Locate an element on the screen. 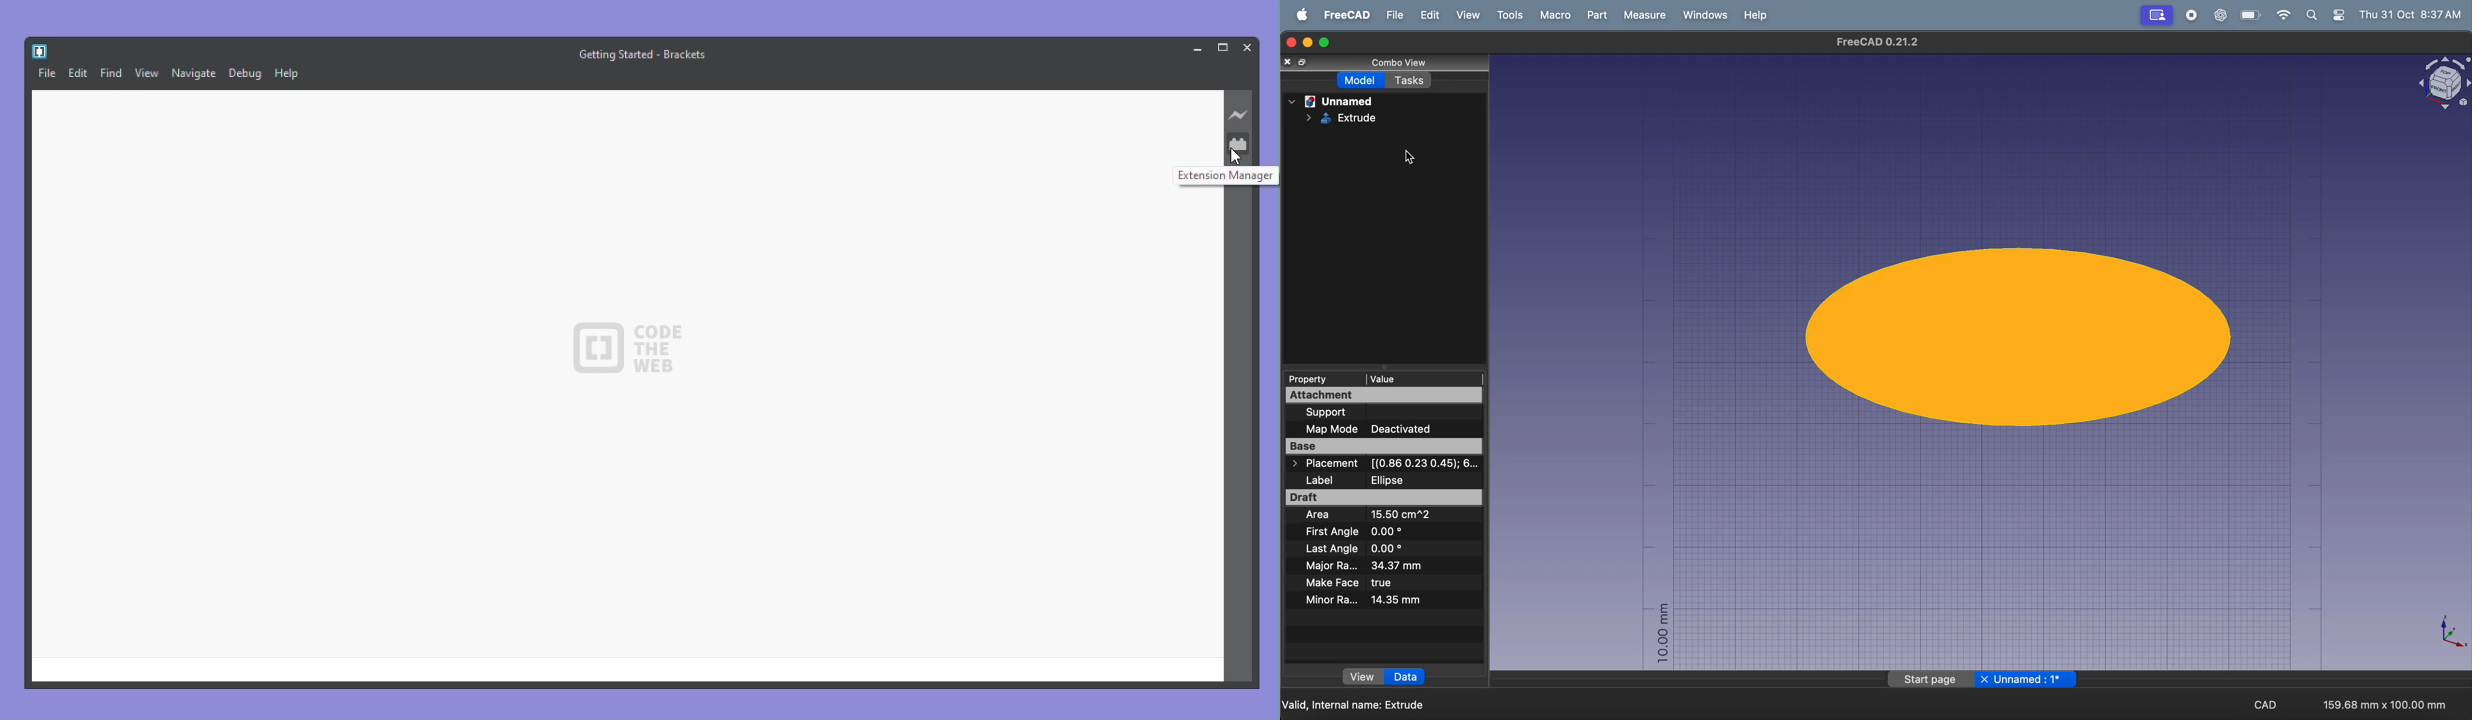 The width and height of the screenshot is (2492, 728). value is located at coordinates (1420, 377).